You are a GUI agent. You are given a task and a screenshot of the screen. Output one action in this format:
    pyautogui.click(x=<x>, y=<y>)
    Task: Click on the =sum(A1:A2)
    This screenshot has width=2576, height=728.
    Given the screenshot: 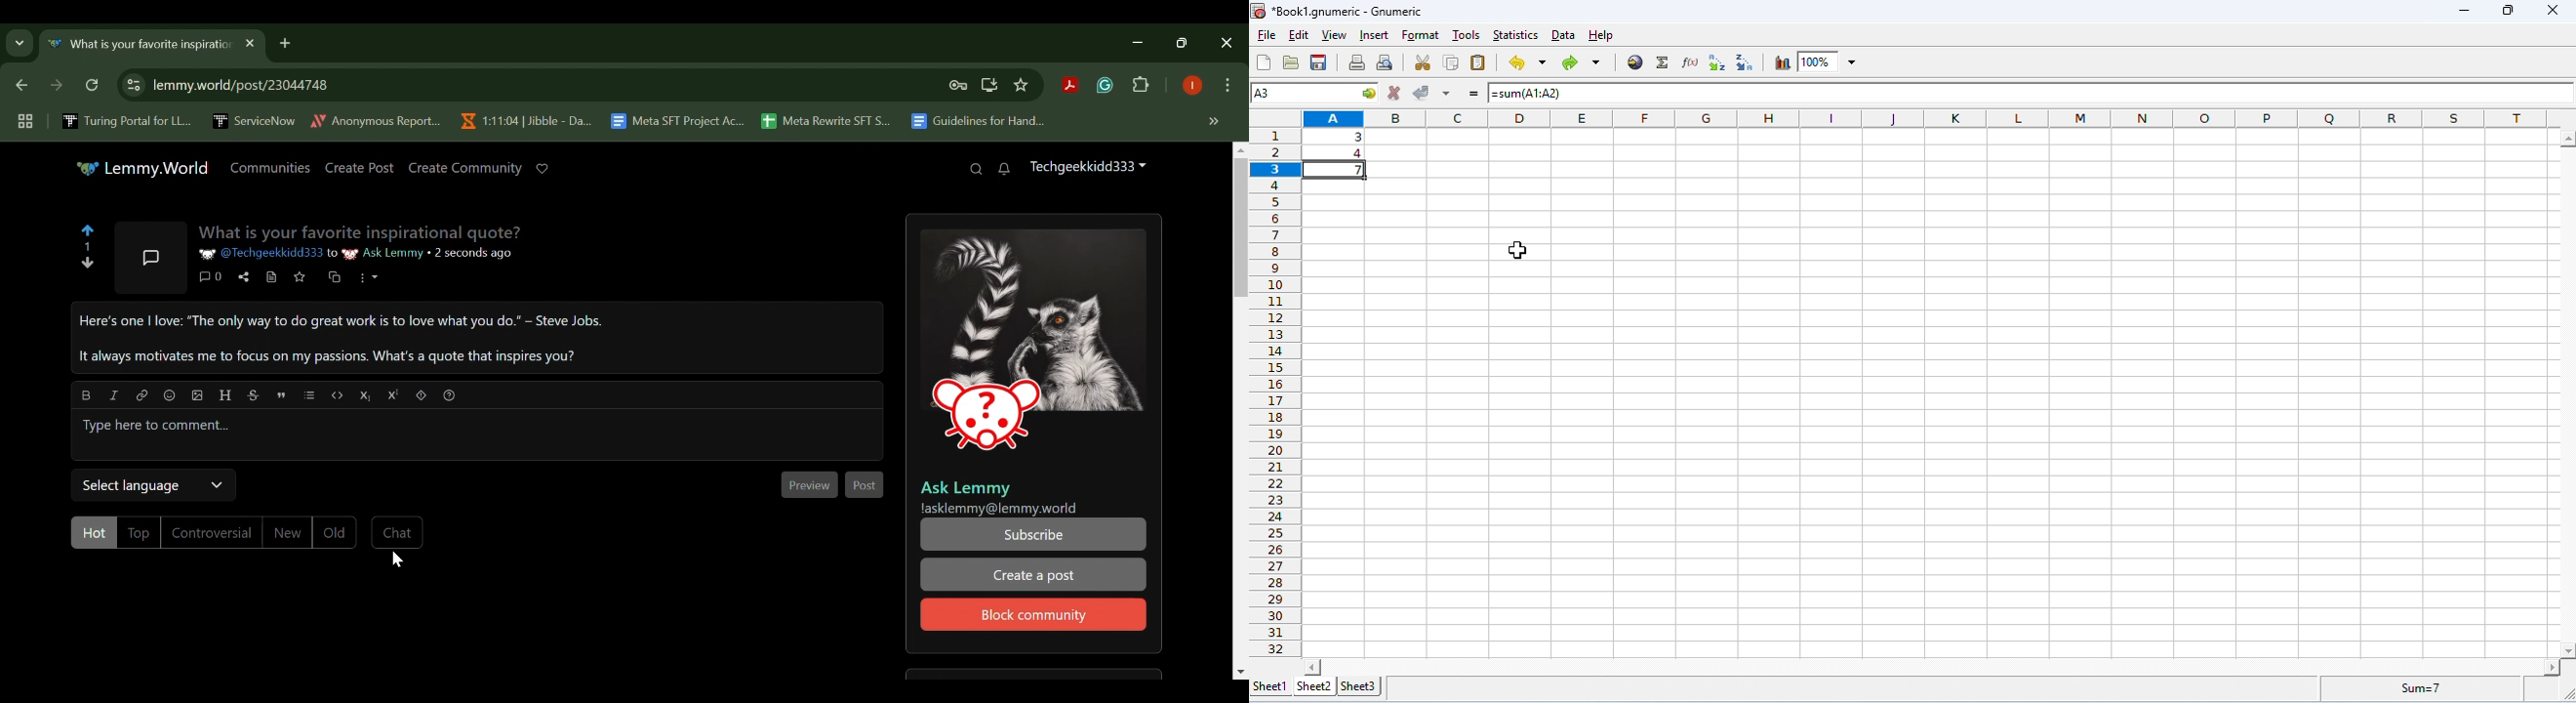 What is the action you would take?
    pyautogui.click(x=1549, y=93)
    